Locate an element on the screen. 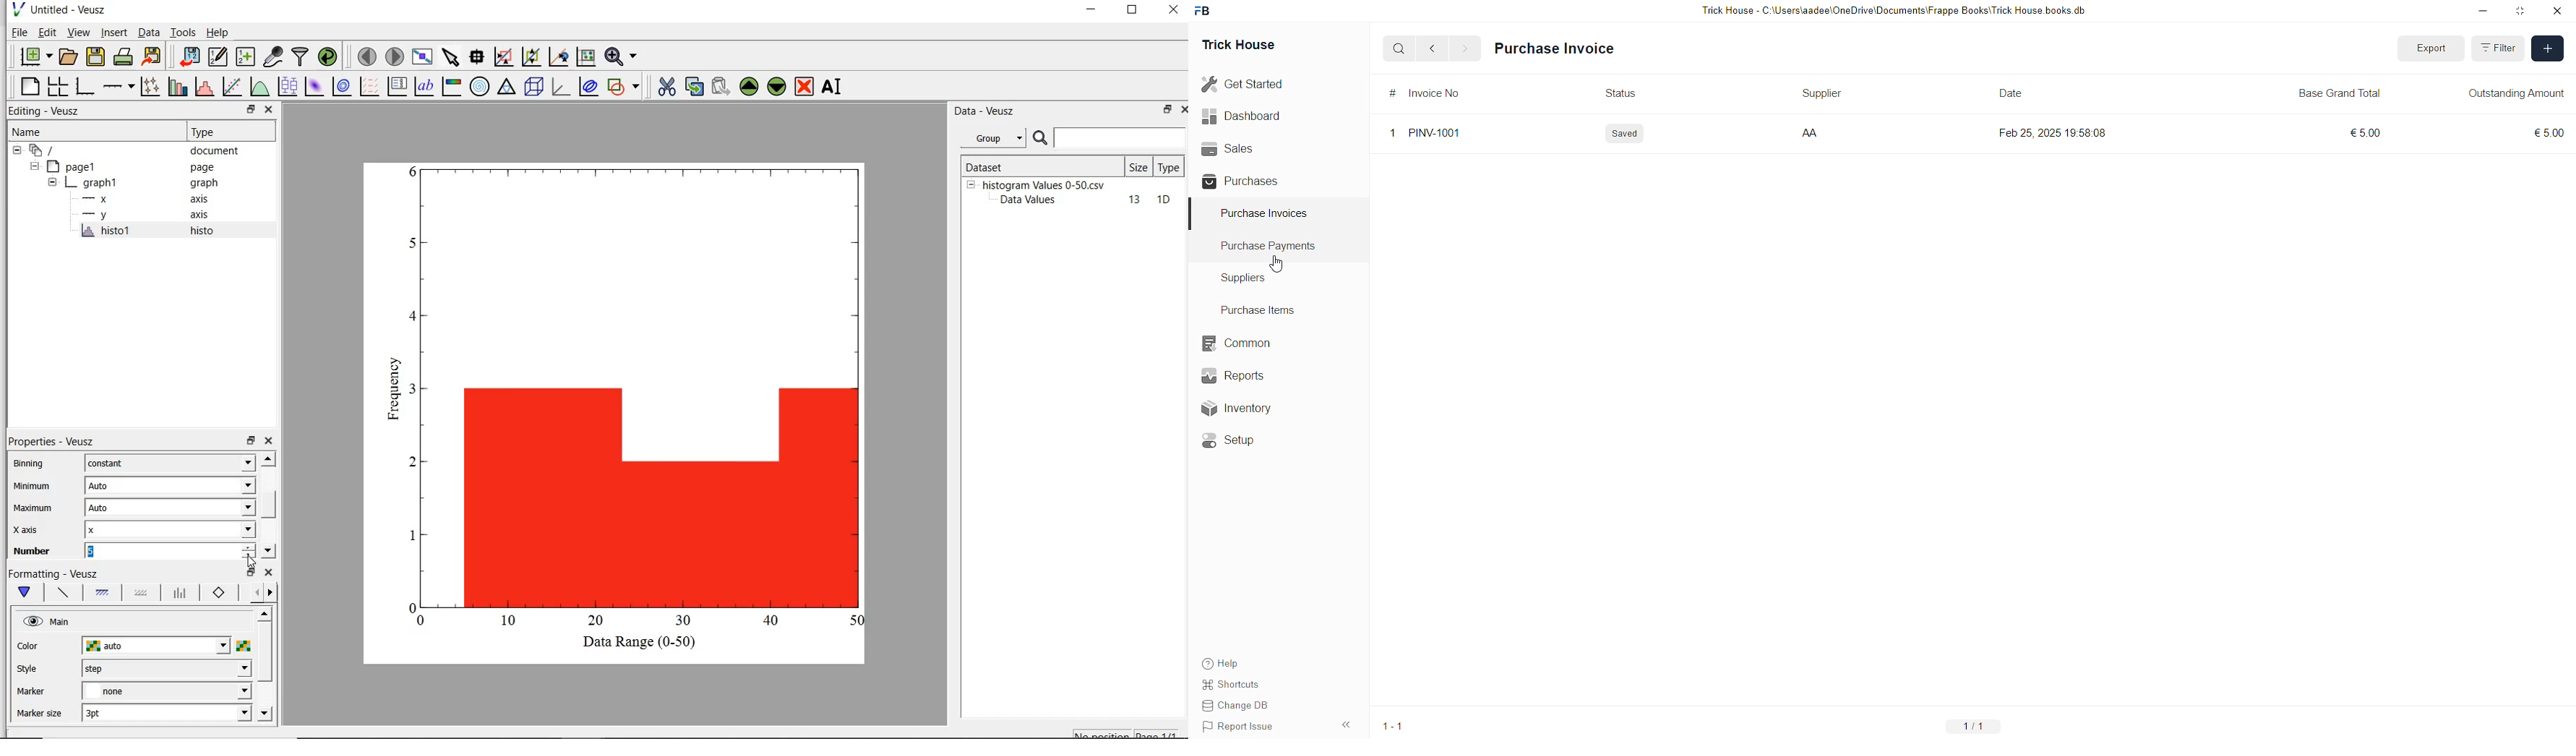 The height and width of the screenshot is (756, 2576). move down is located at coordinates (265, 714).